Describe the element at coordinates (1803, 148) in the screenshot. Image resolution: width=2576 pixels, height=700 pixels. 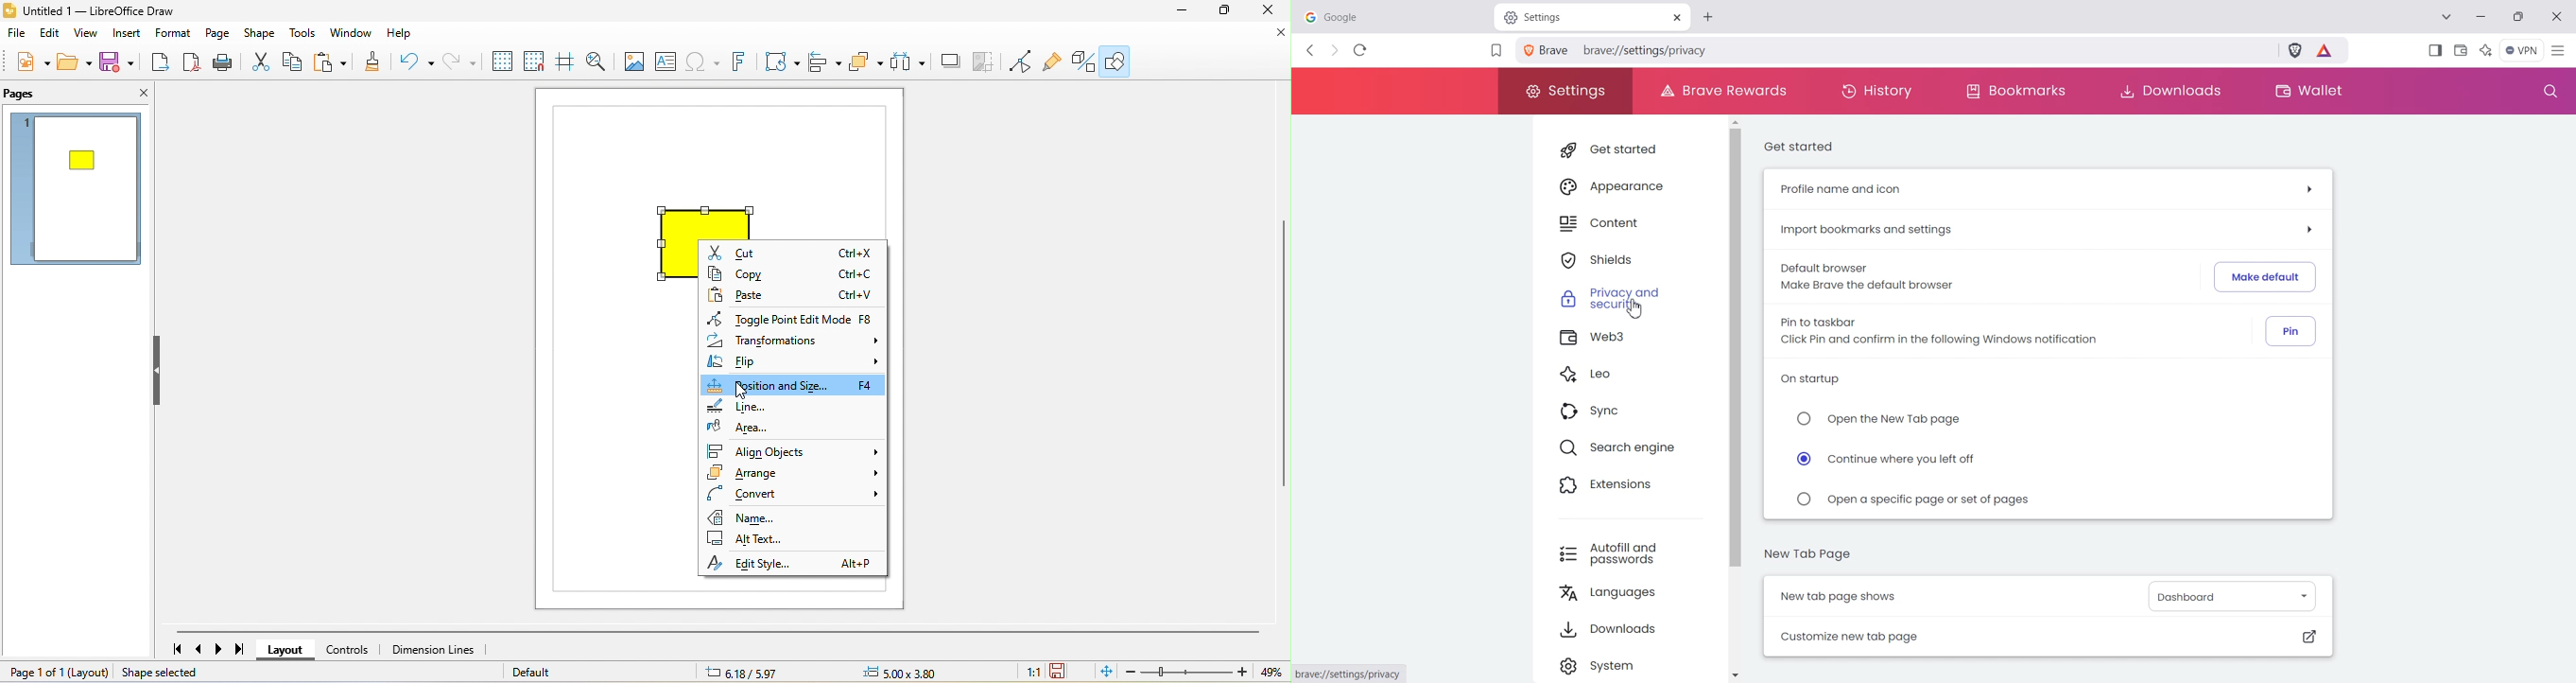
I see `get started` at that location.